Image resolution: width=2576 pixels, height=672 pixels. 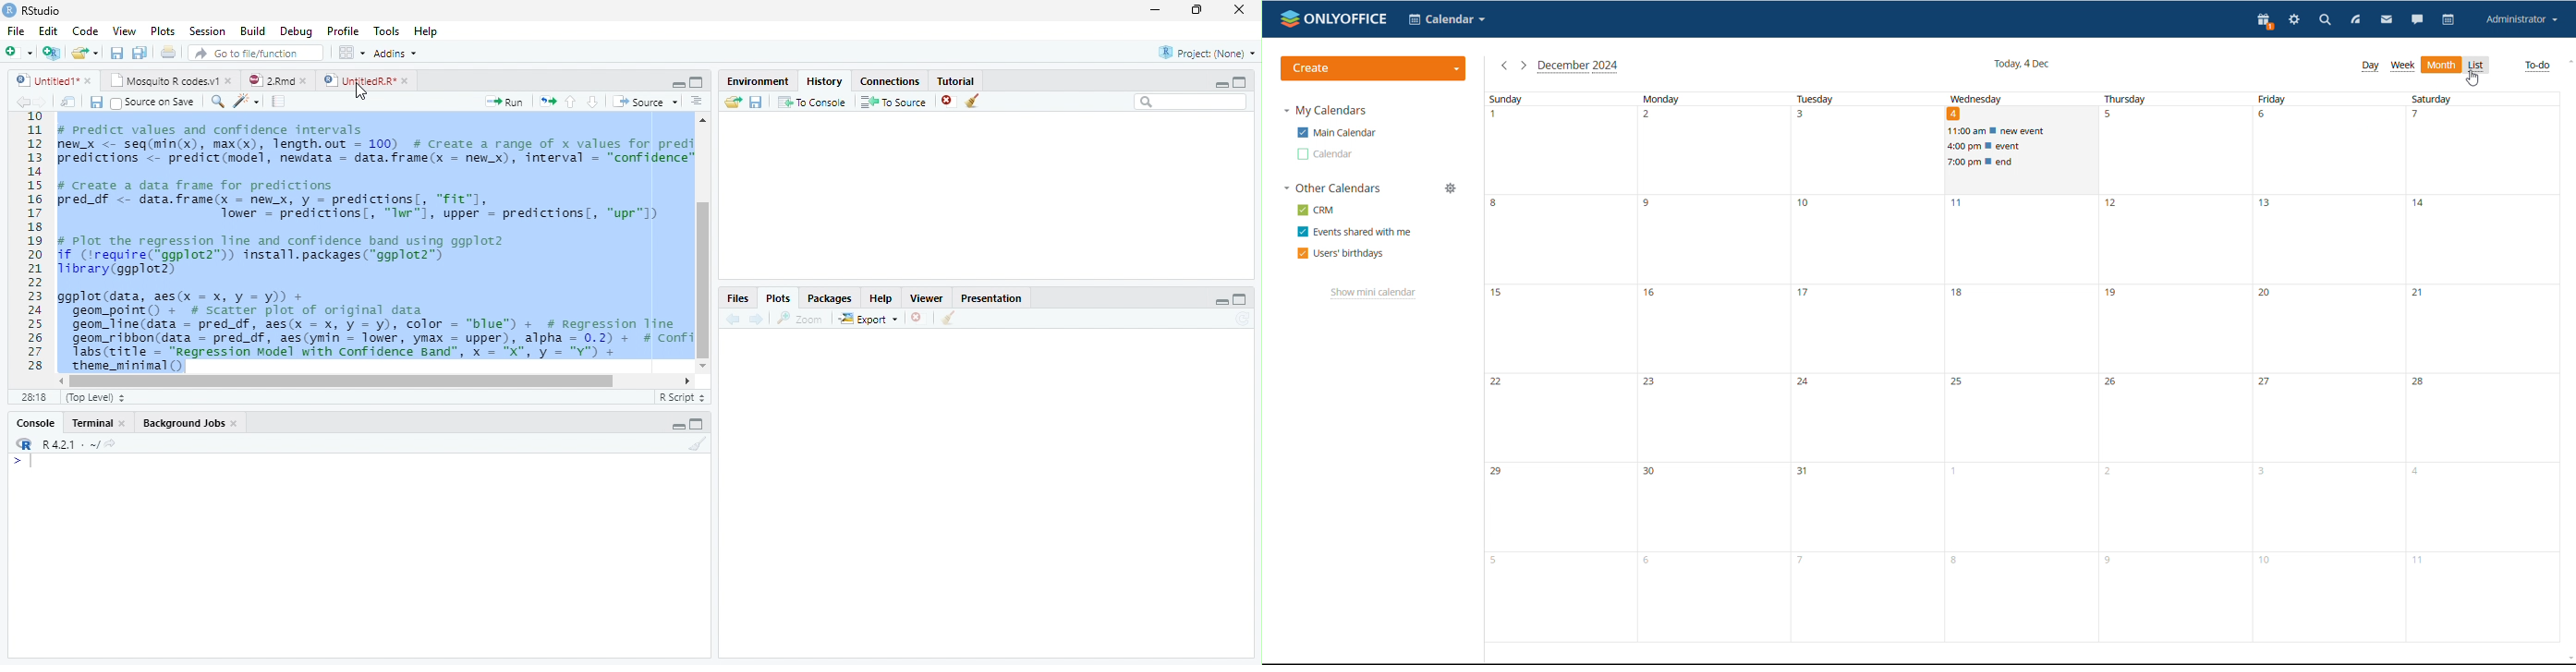 What do you see at coordinates (1240, 11) in the screenshot?
I see `Close ` at bounding box center [1240, 11].